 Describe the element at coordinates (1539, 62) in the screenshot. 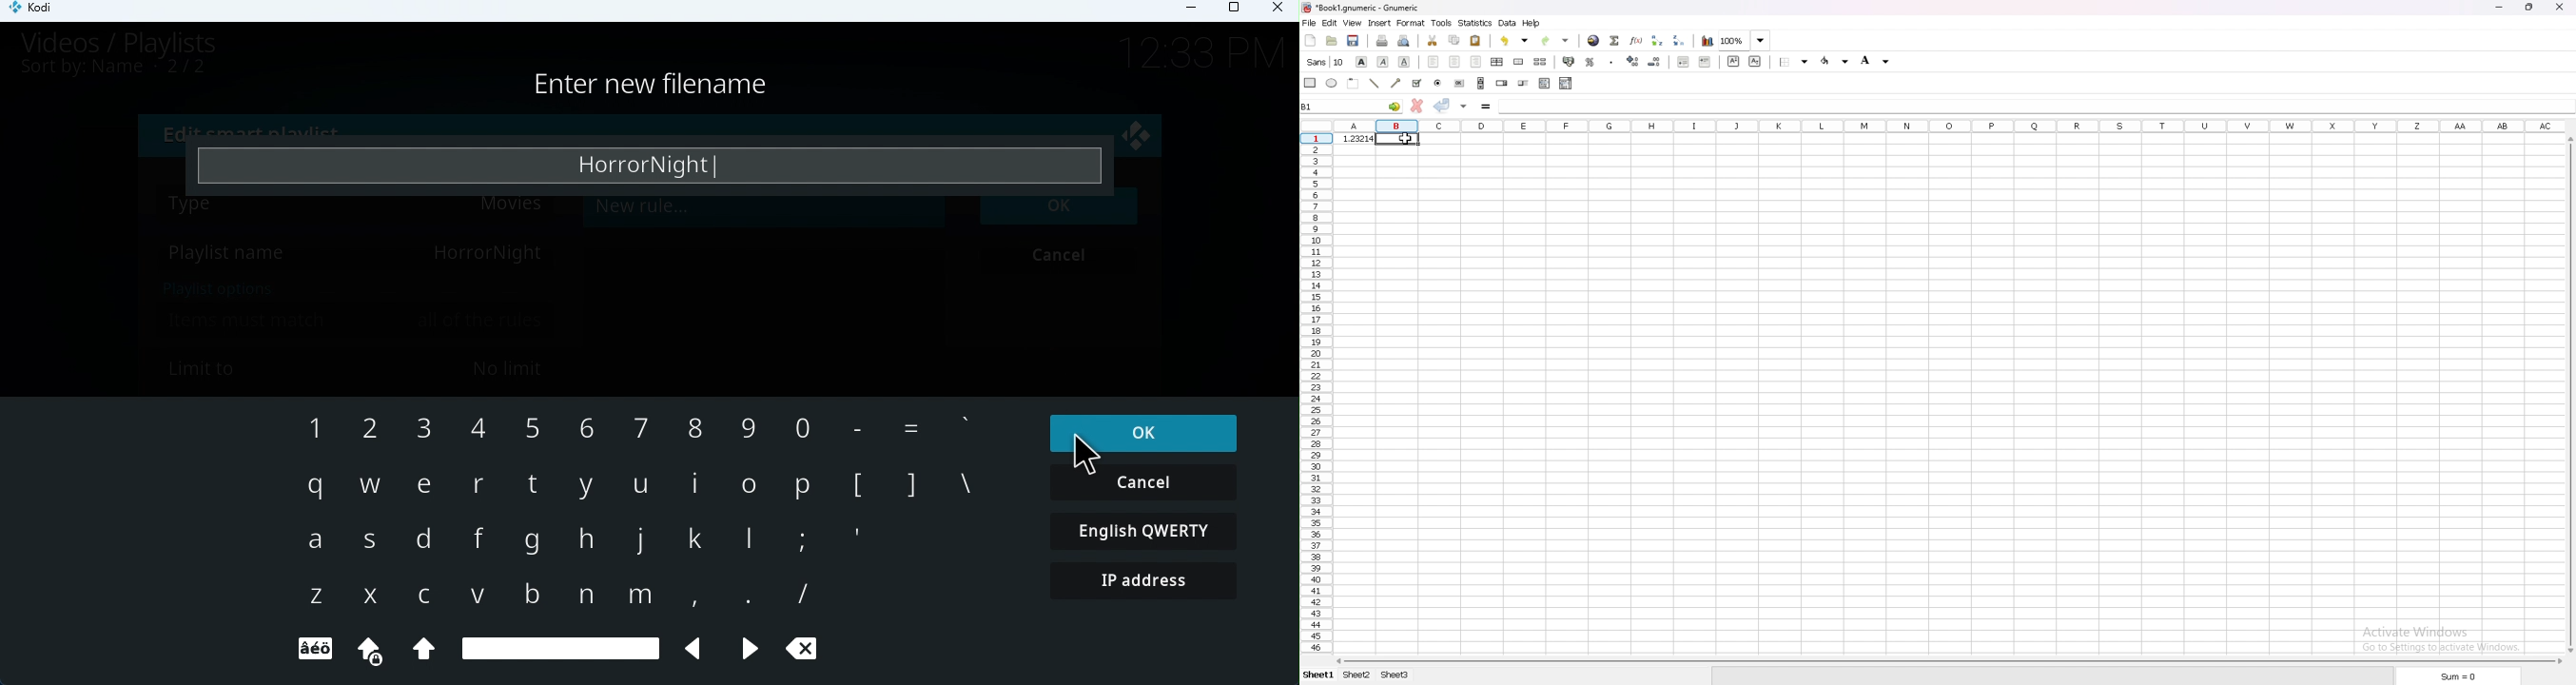

I see `split merged cells` at that location.